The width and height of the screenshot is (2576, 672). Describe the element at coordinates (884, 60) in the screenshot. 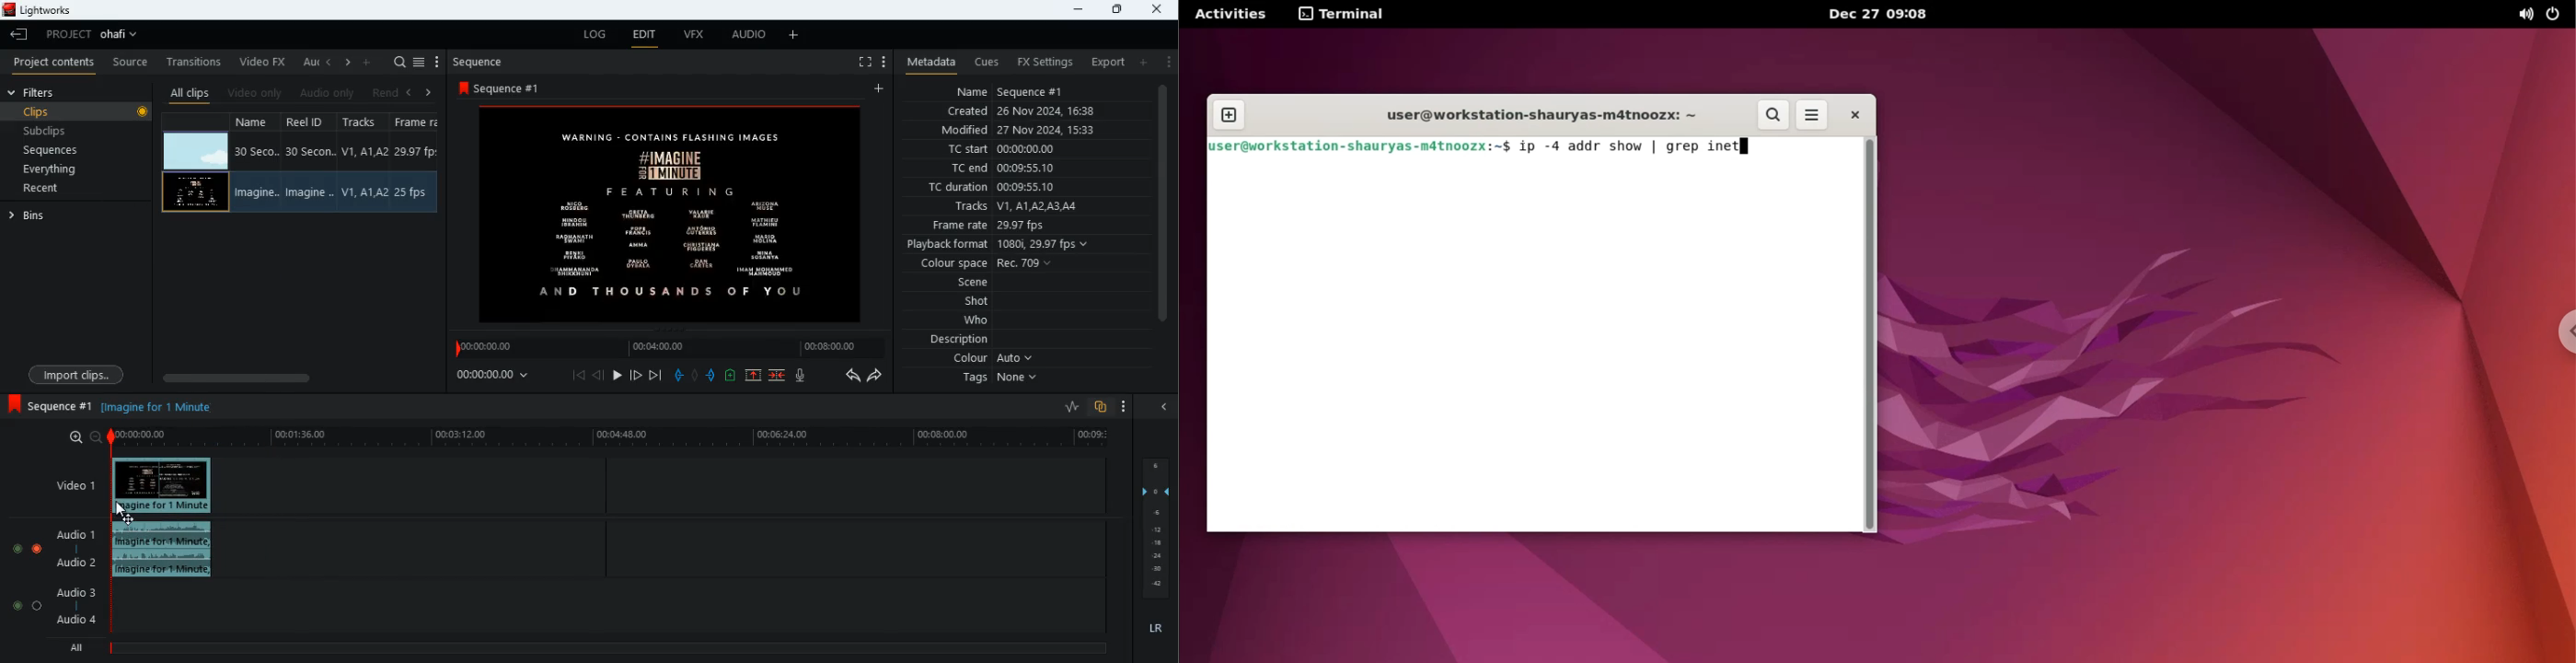

I see `menu` at that location.